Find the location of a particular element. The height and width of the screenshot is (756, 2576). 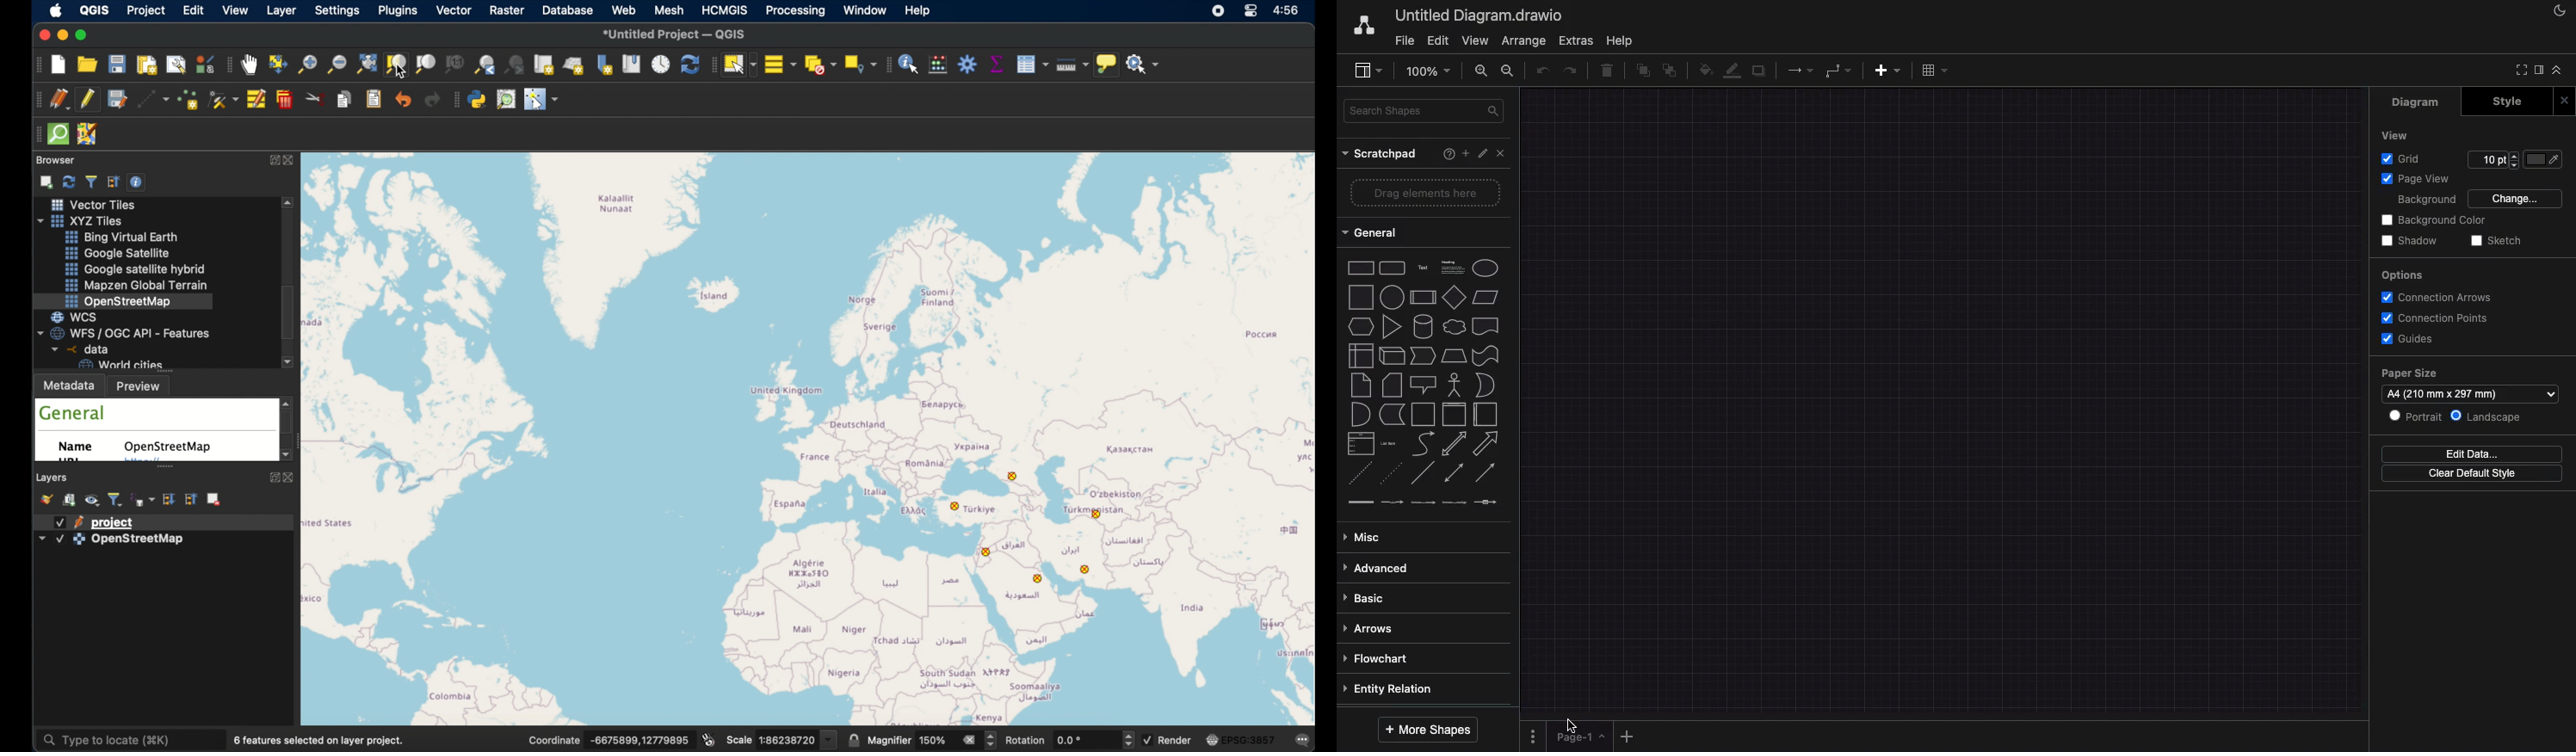

directional connector is located at coordinates (1485, 472).